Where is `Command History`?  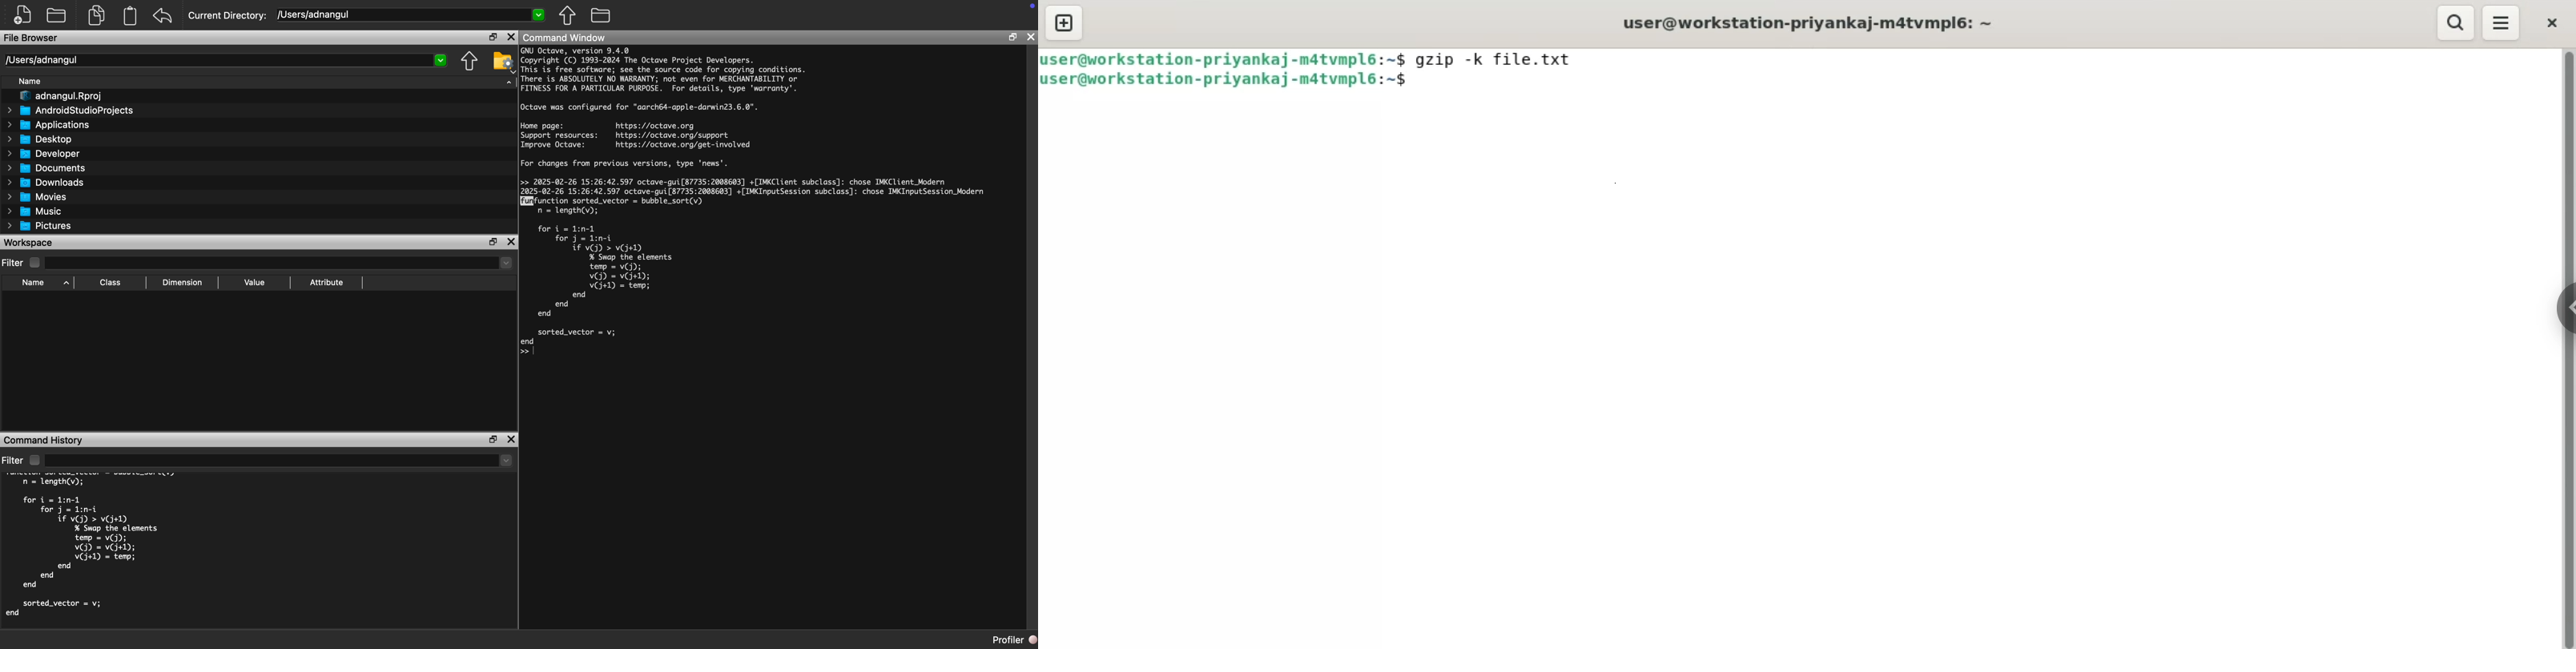 Command History is located at coordinates (44, 440).